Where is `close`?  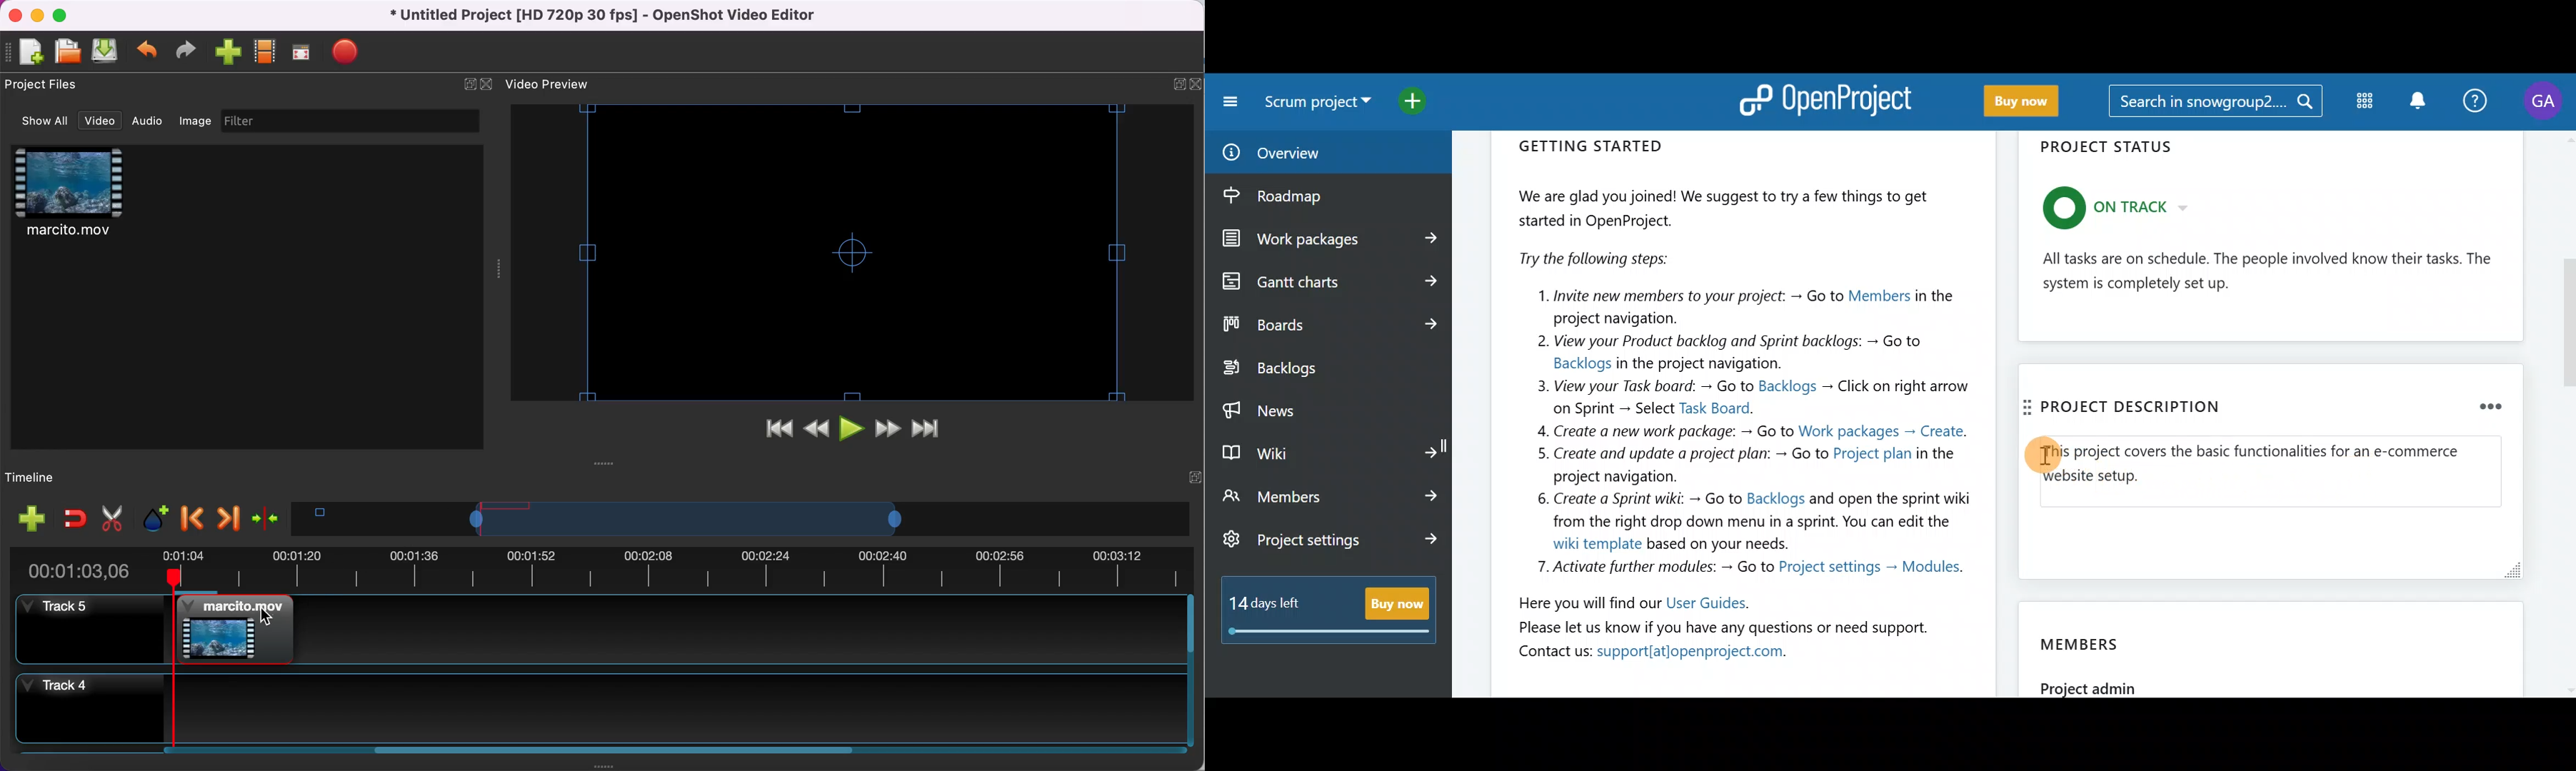 close is located at coordinates (489, 85).